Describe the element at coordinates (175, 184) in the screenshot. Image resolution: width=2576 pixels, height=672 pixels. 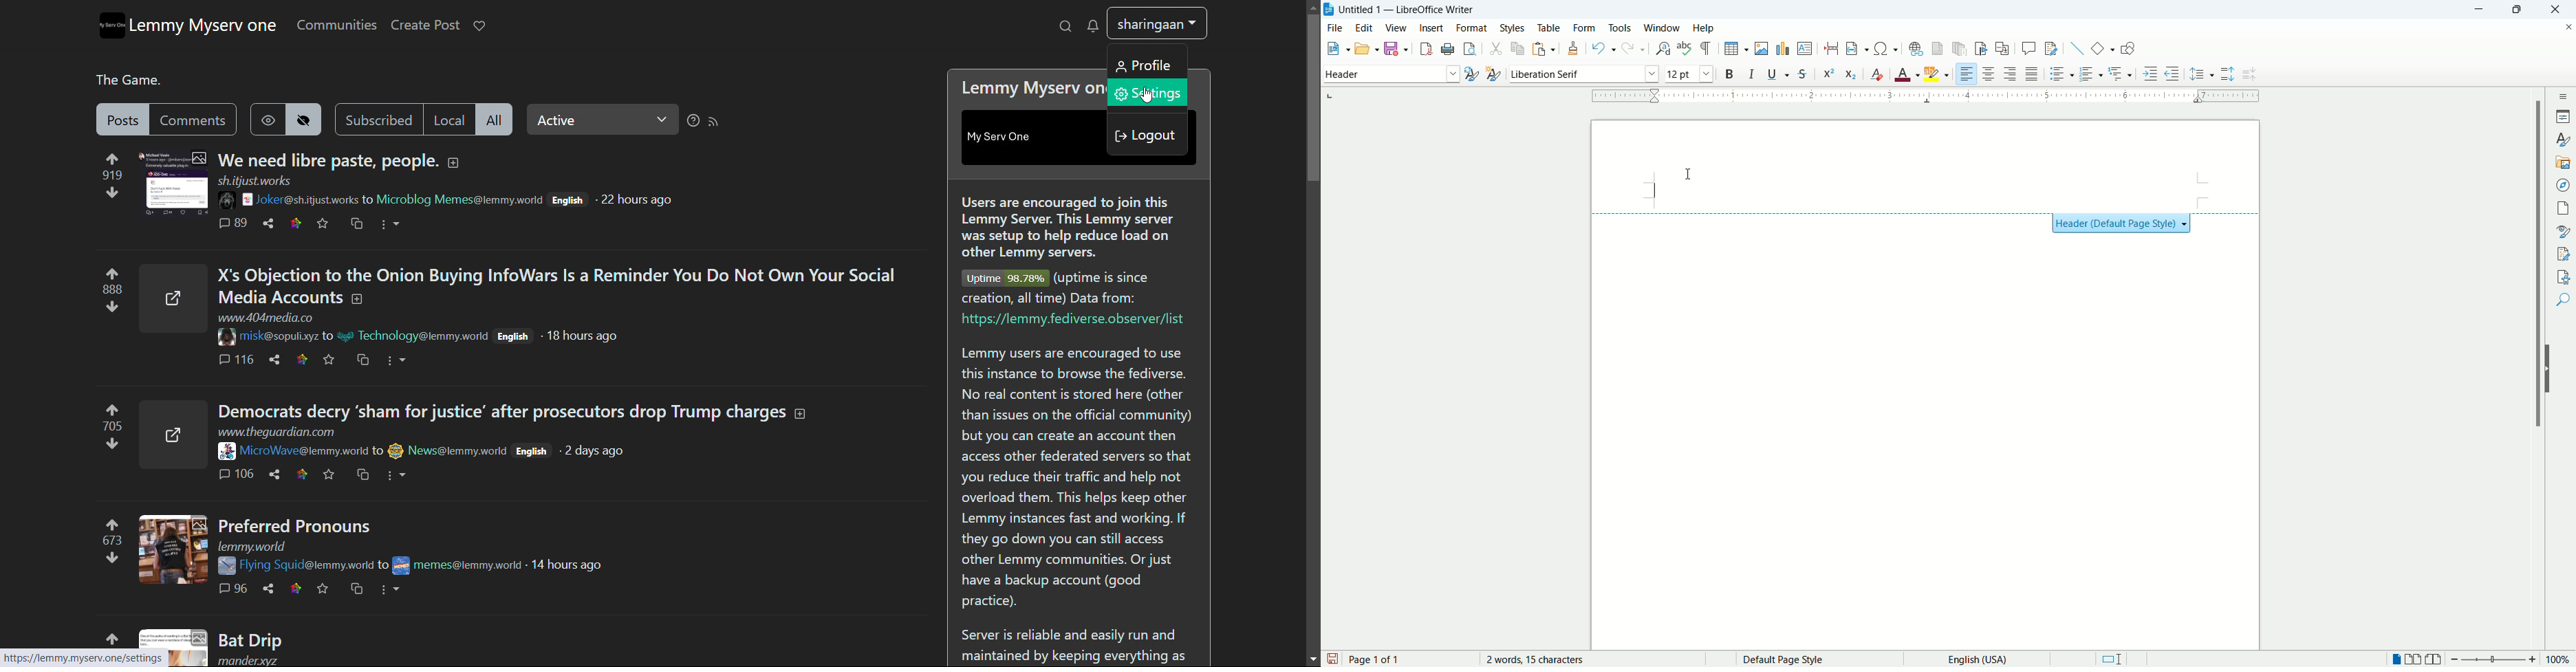
I see `thumbnail` at that location.